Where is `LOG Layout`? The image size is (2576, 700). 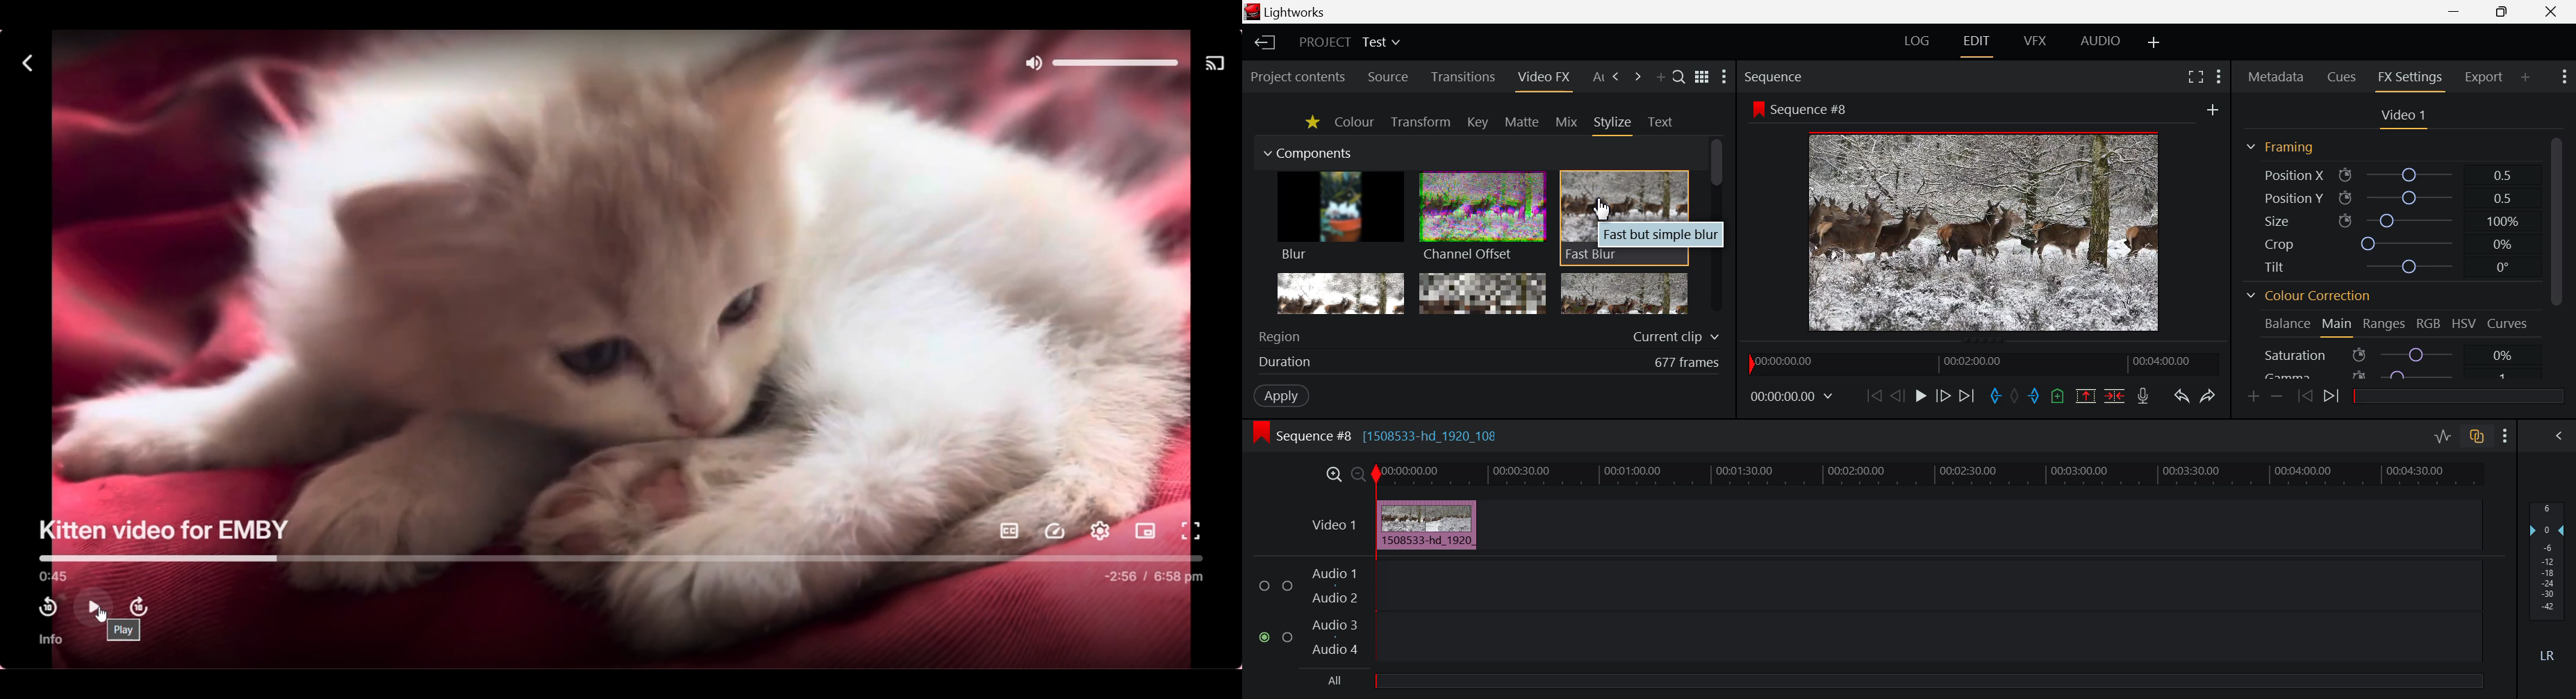 LOG Layout is located at coordinates (1917, 44).